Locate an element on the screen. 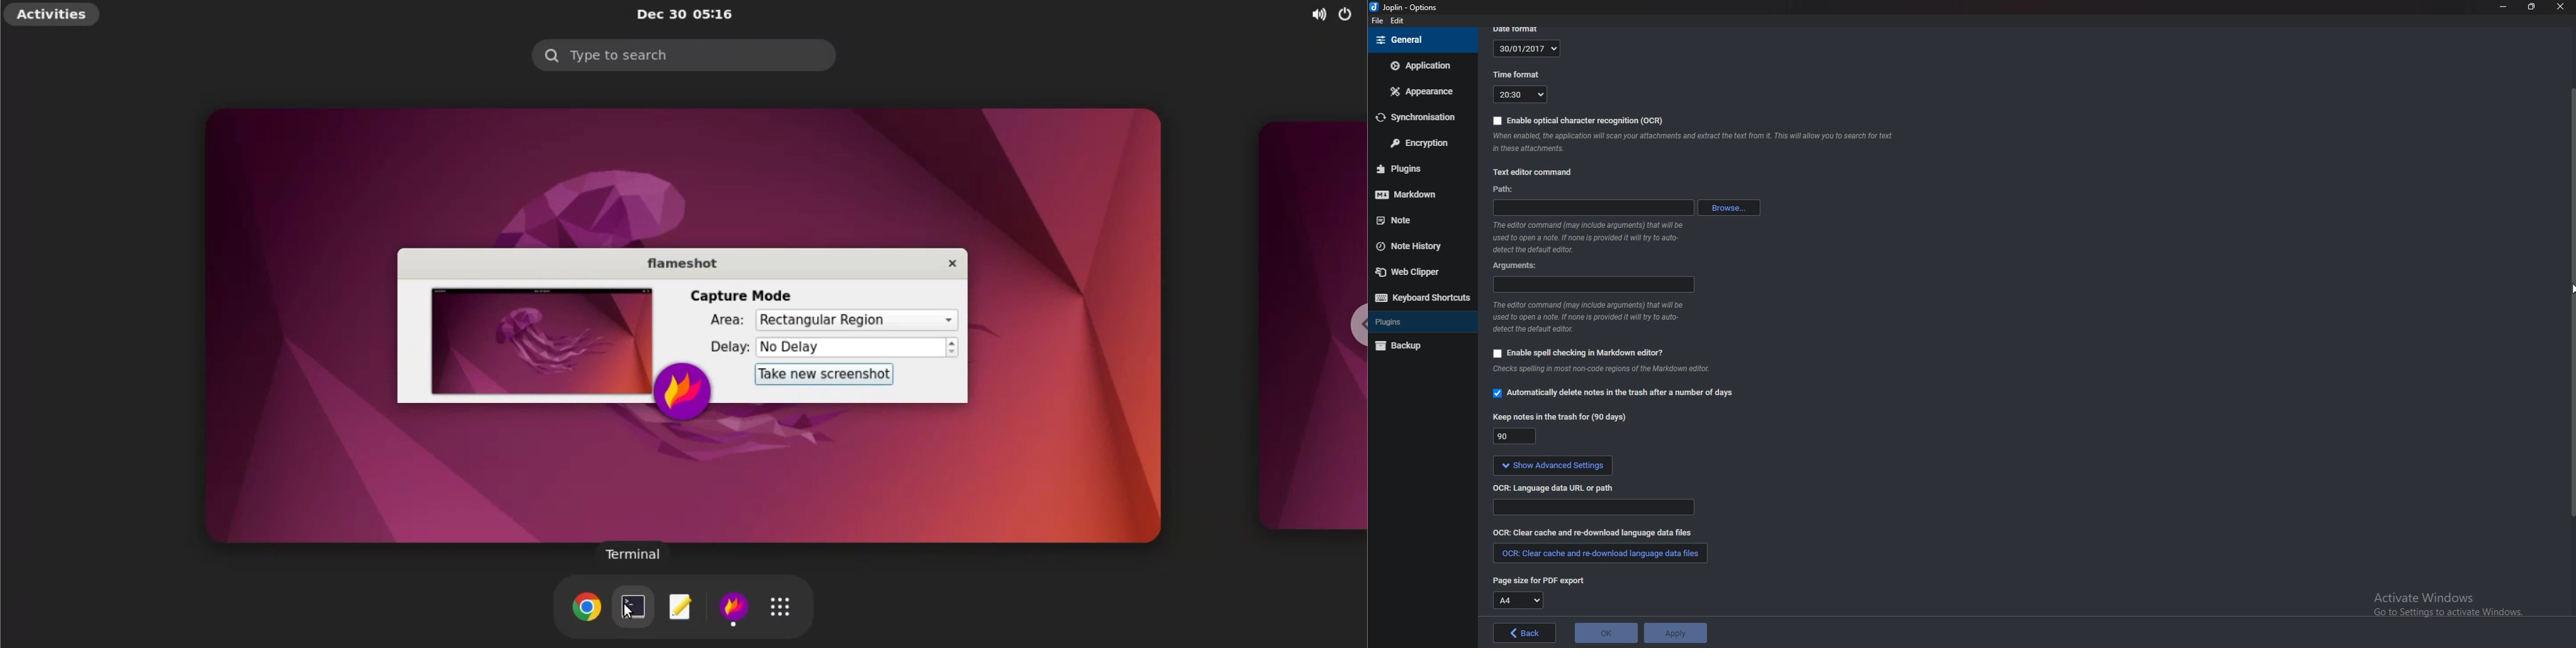 The height and width of the screenshot is (672, 2576). Keep notes in the trash for is located at coordinates (1560, 419).